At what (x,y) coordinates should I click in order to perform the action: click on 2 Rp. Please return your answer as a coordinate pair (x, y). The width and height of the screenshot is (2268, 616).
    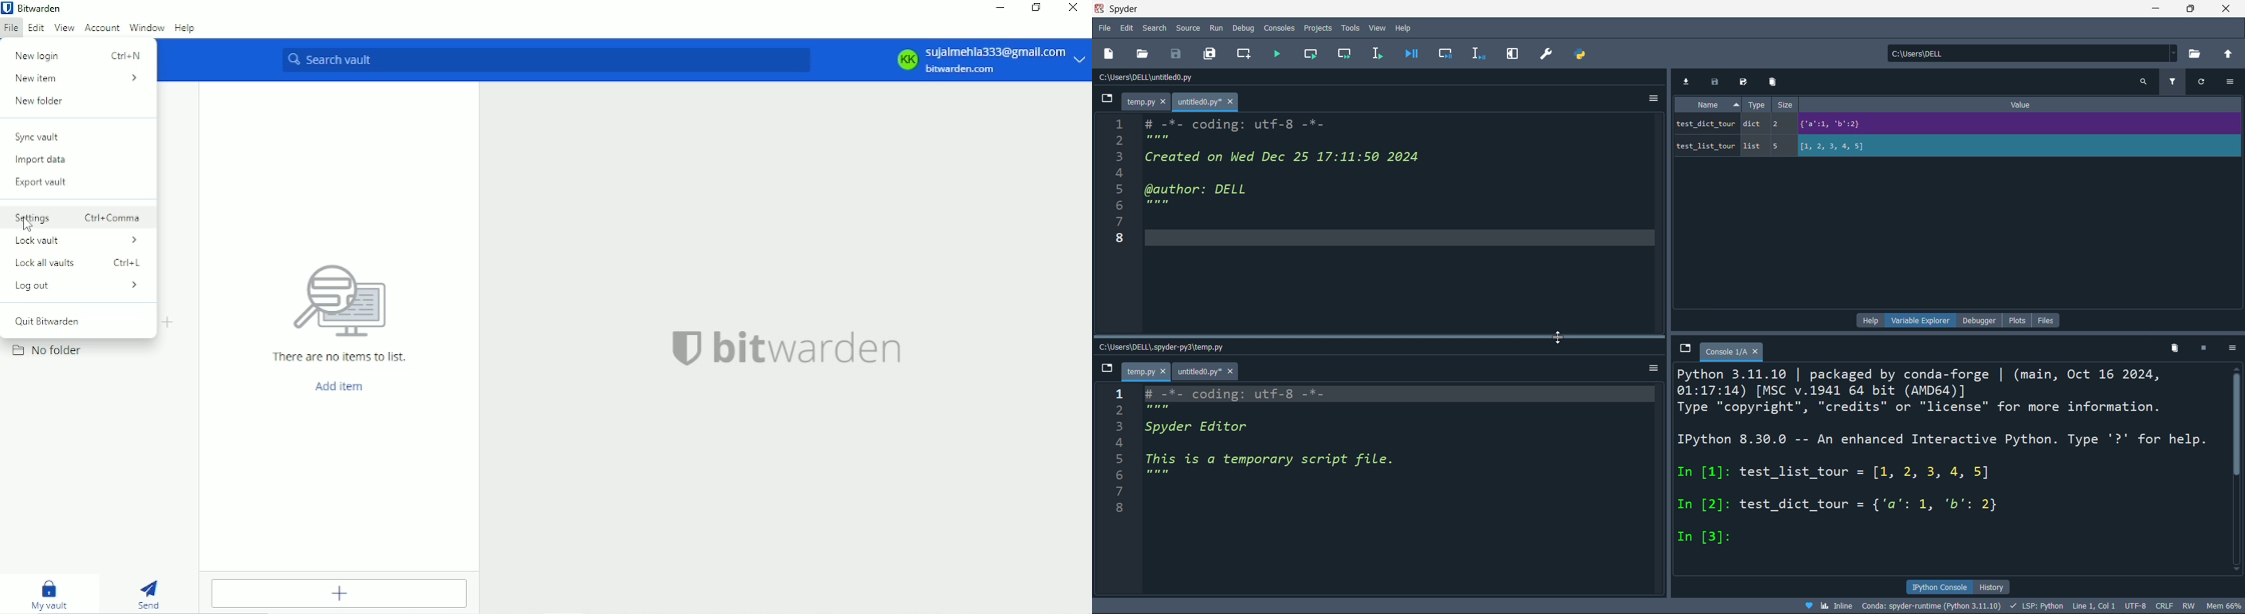
    Looking at the image, I should click on (1155, 411).